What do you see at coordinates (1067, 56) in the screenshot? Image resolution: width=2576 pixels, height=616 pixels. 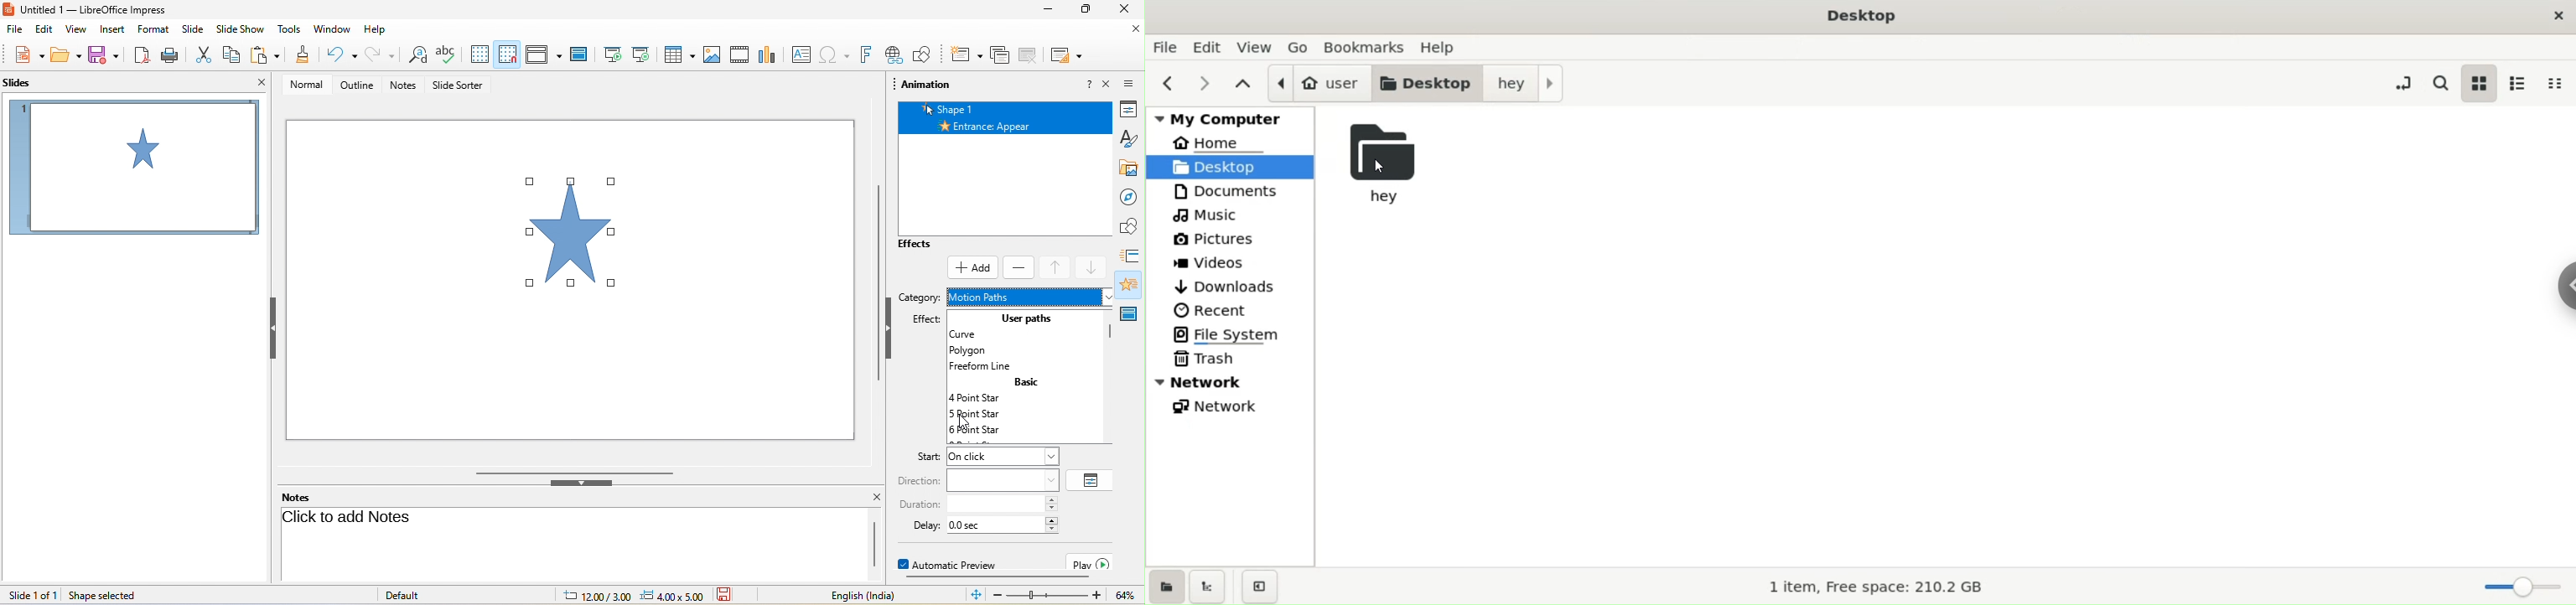 I see `slide layout` at bounding box center [1067, 56].